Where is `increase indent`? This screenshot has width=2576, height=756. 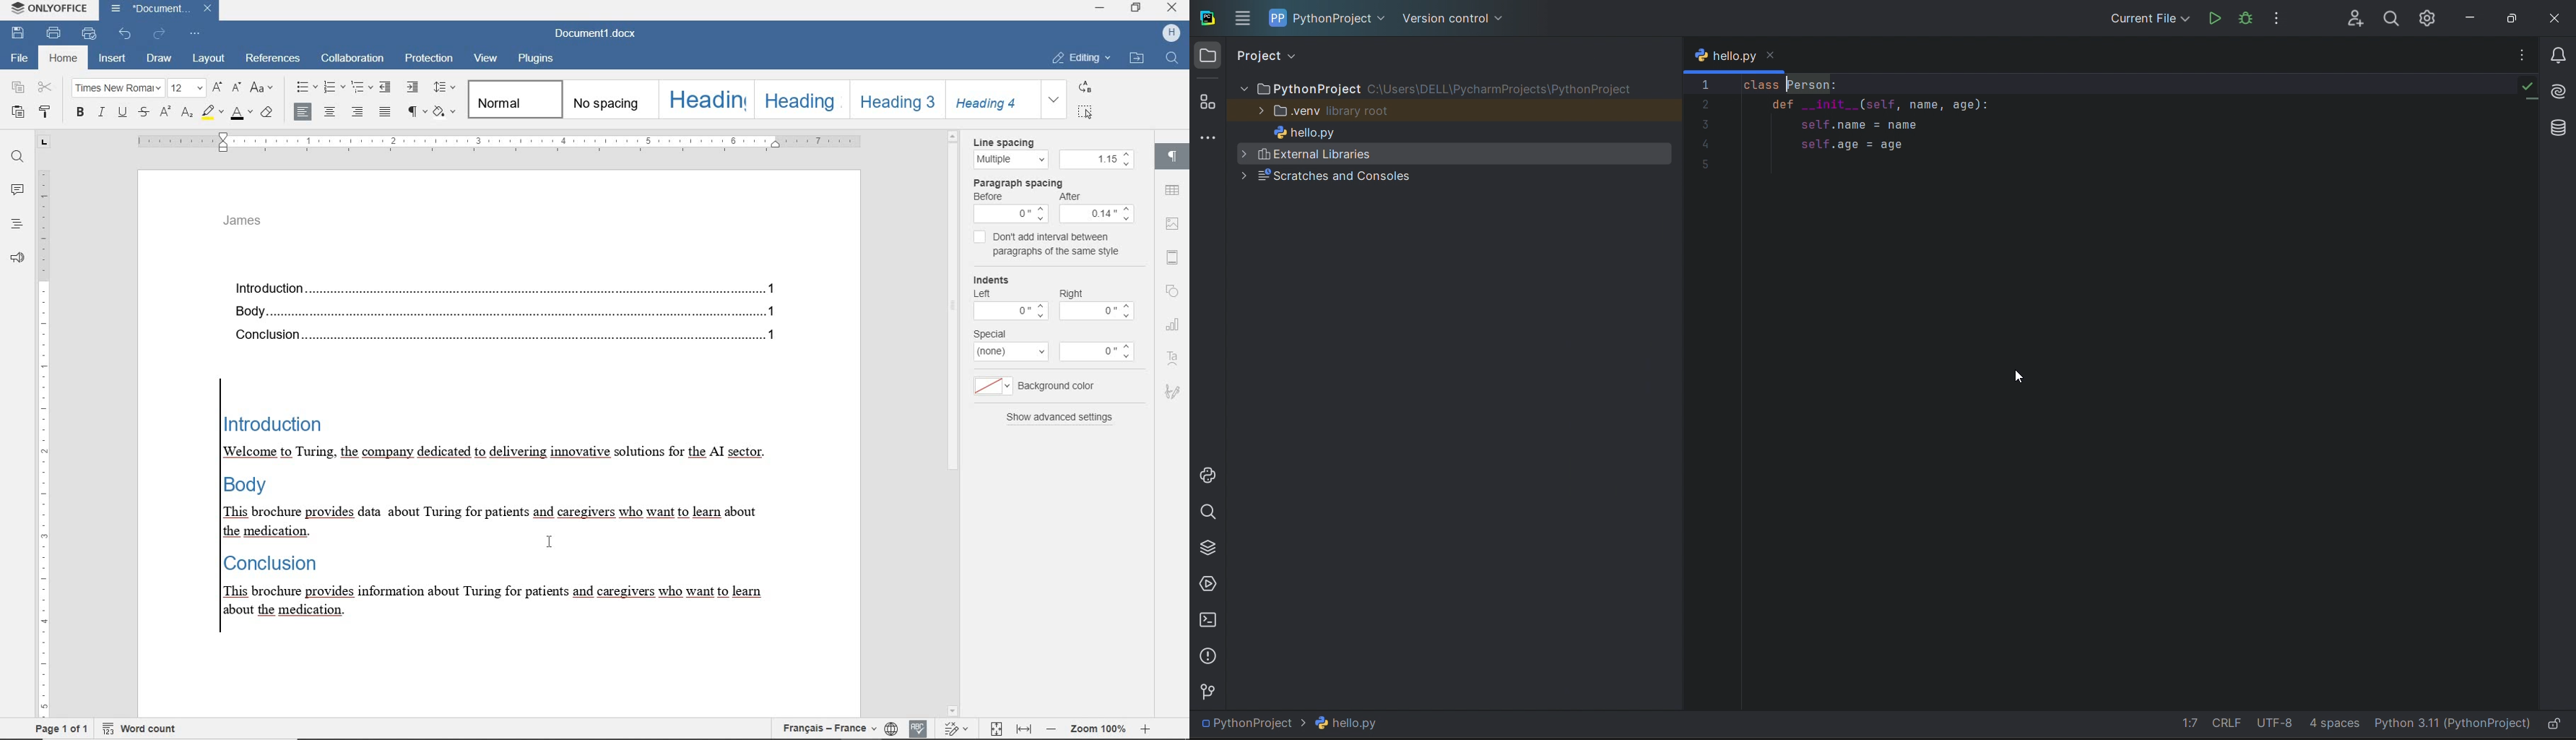 increase indent is located at coordinates (413, 88).